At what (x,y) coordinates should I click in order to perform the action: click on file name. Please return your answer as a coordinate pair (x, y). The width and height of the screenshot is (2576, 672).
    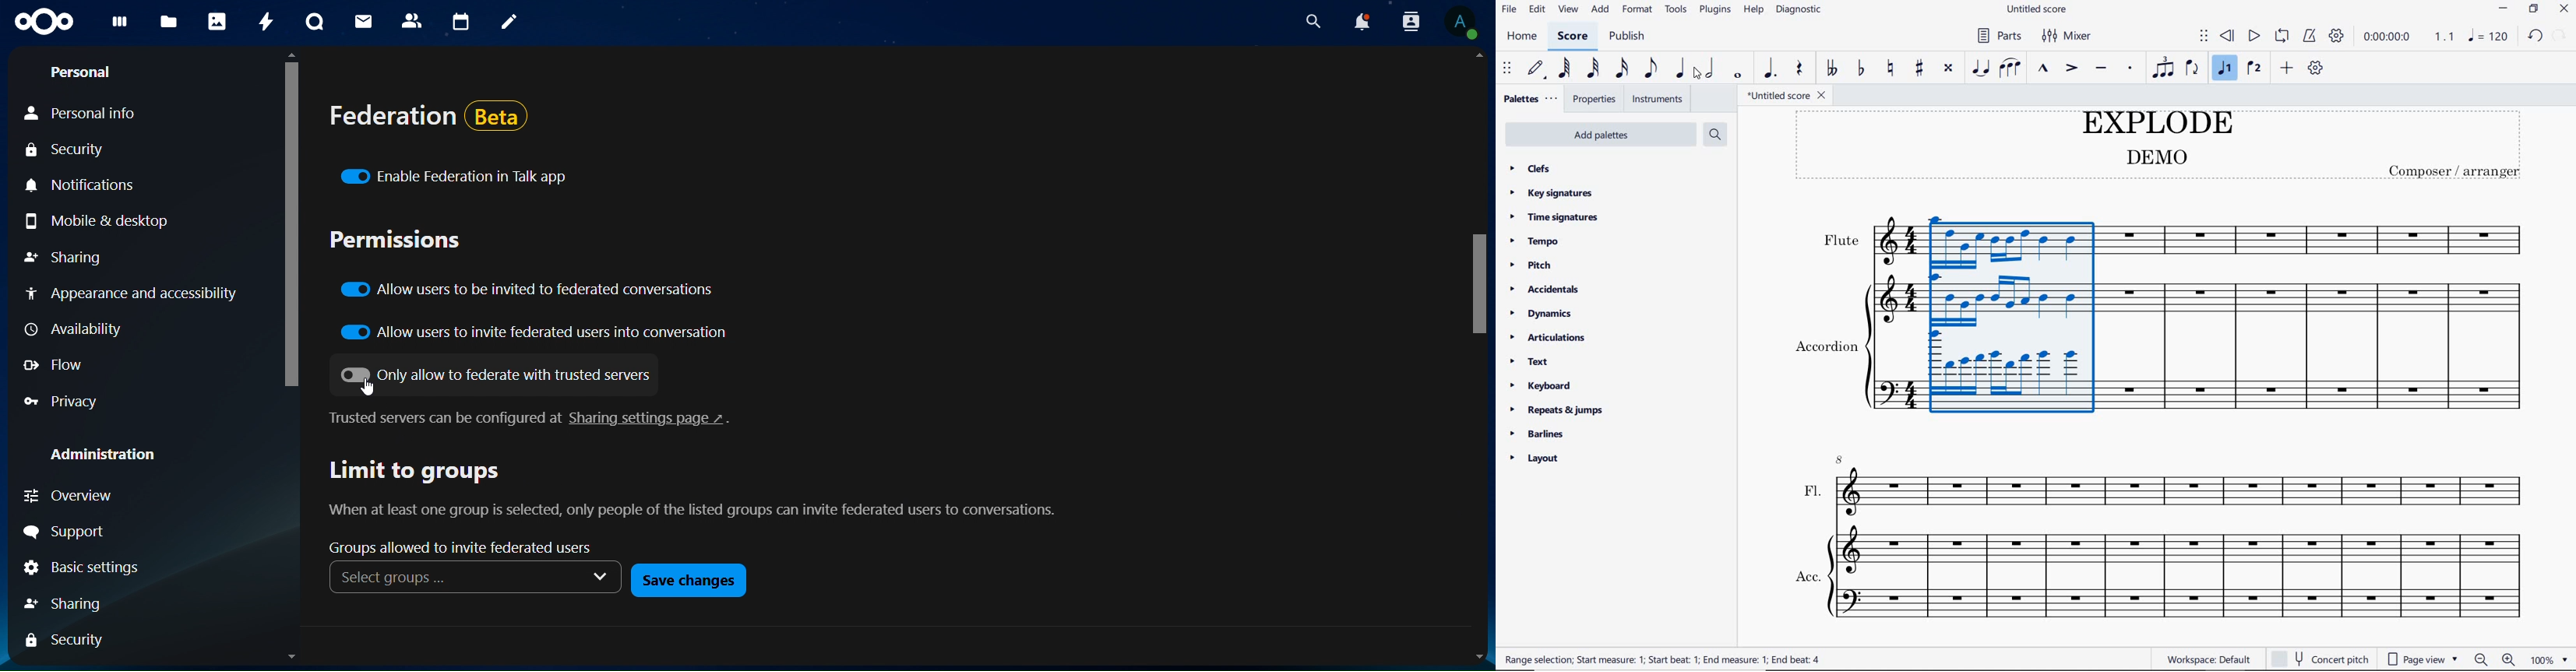
    Looking at the image, I should click on (2037, 10).